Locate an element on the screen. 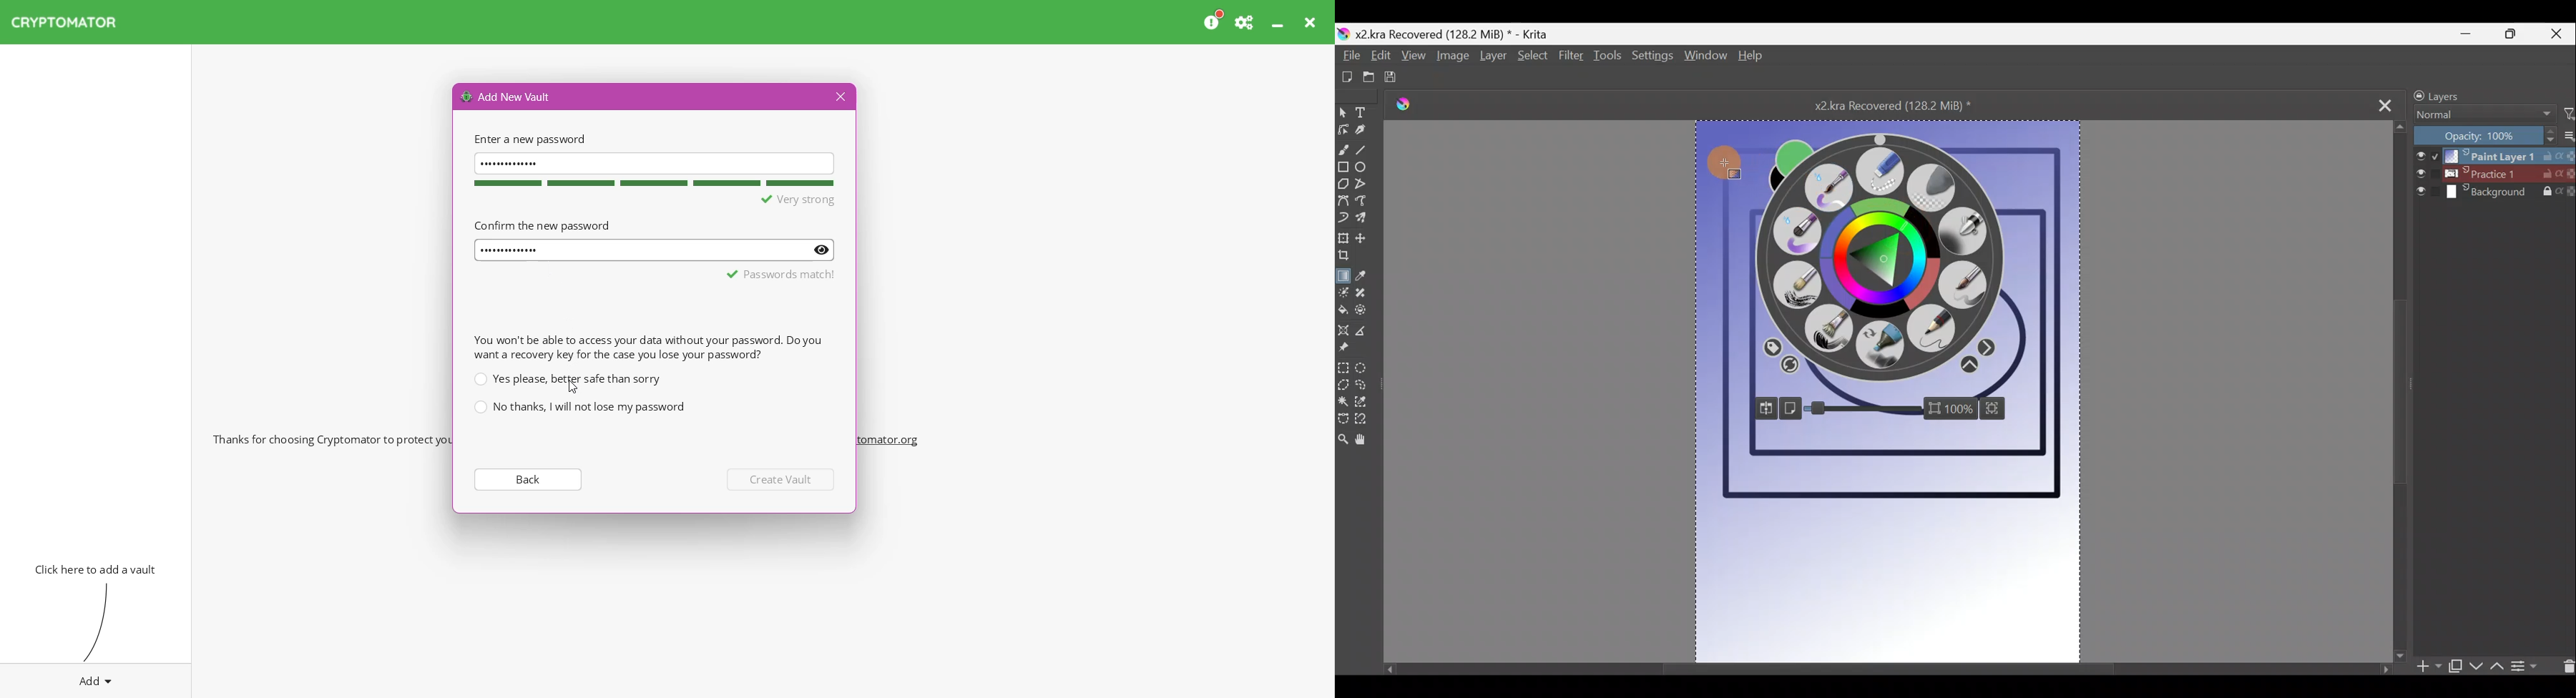 This screenshot has width=2576, height=700. Image is located at coordinates (1451, 58).